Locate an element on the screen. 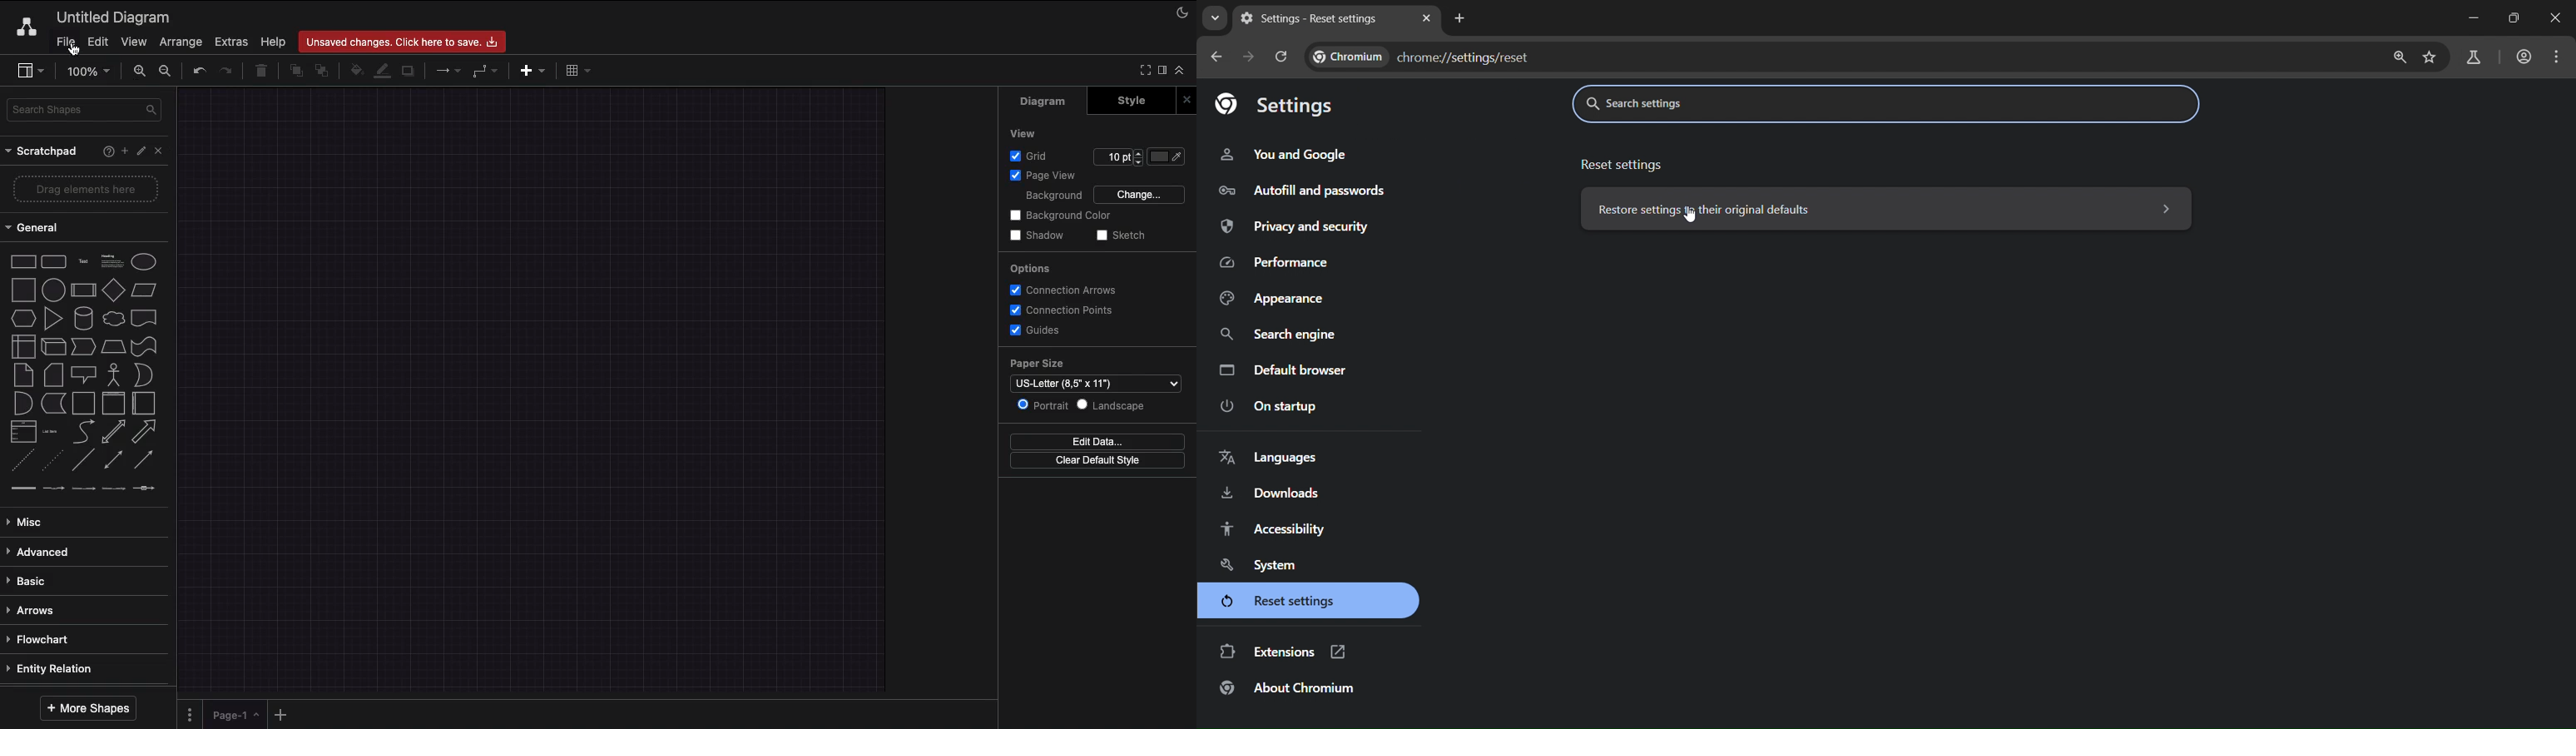 Image resolution: width=2576 pixels, height=756 pixels. Text is located at coordinates (83, 262).